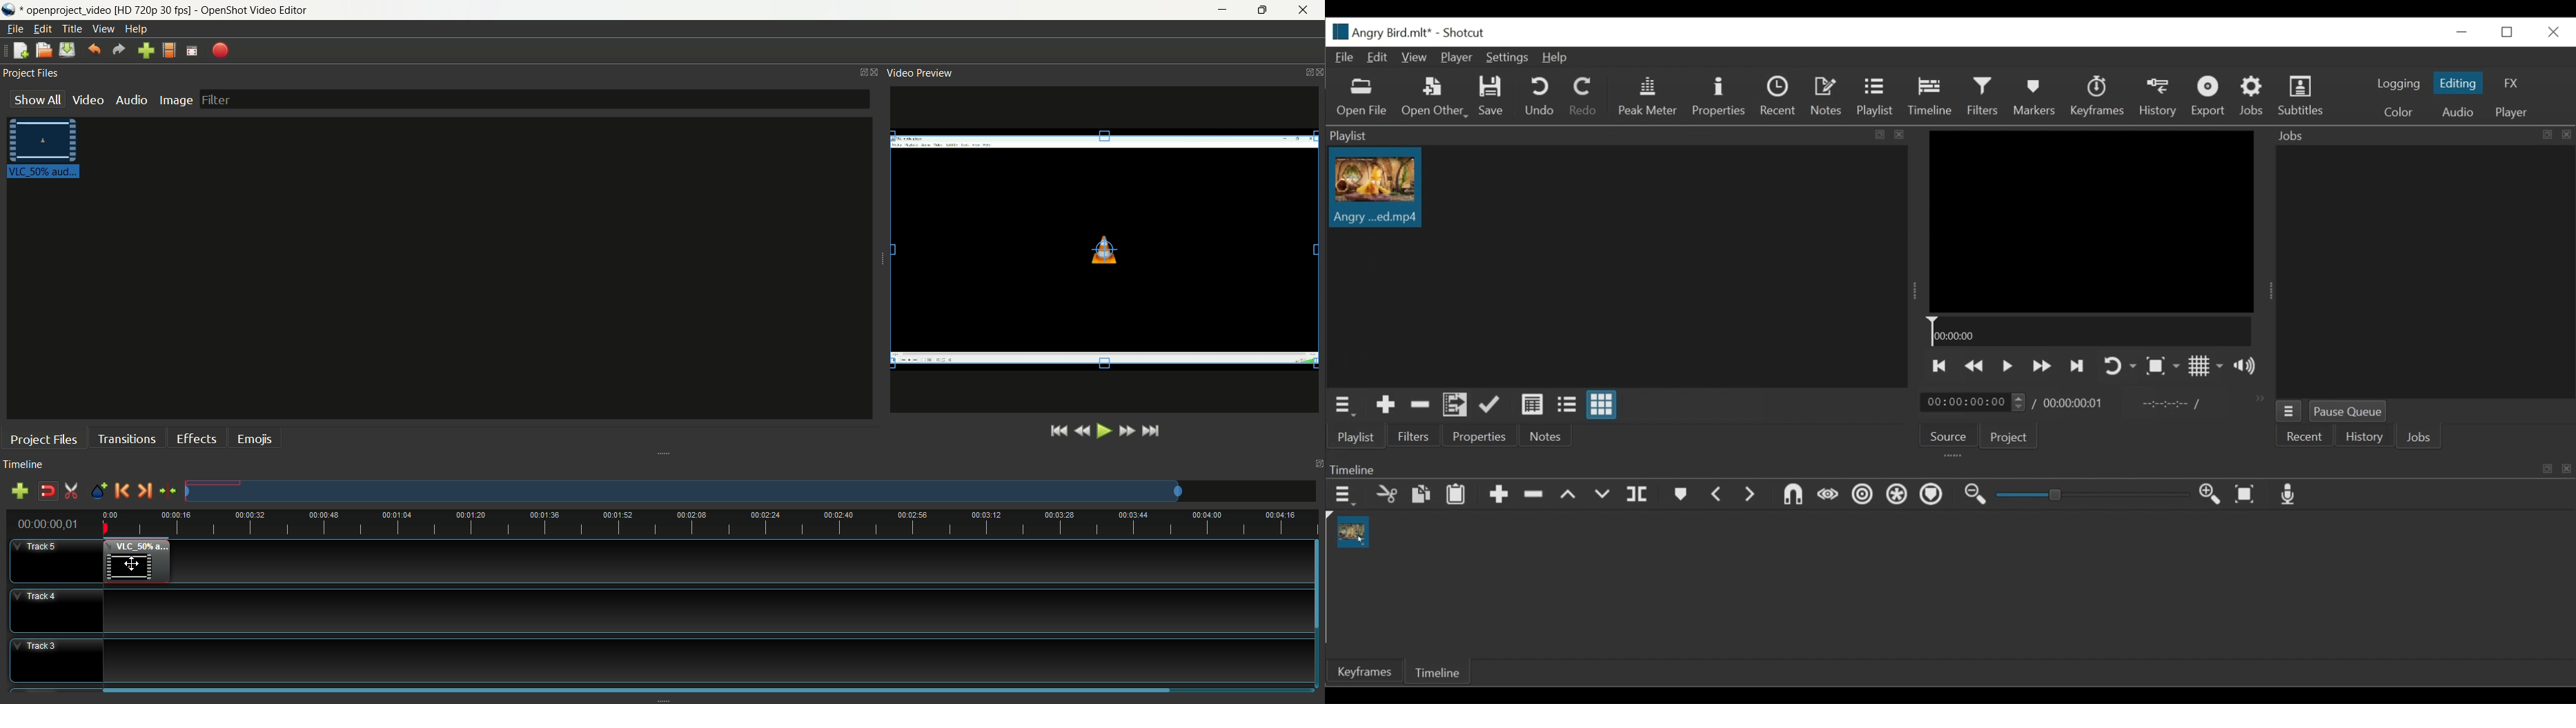 Image resolution: width=2576 pixels, height=728 pixels. I want to click on open project, so click(43, 52).